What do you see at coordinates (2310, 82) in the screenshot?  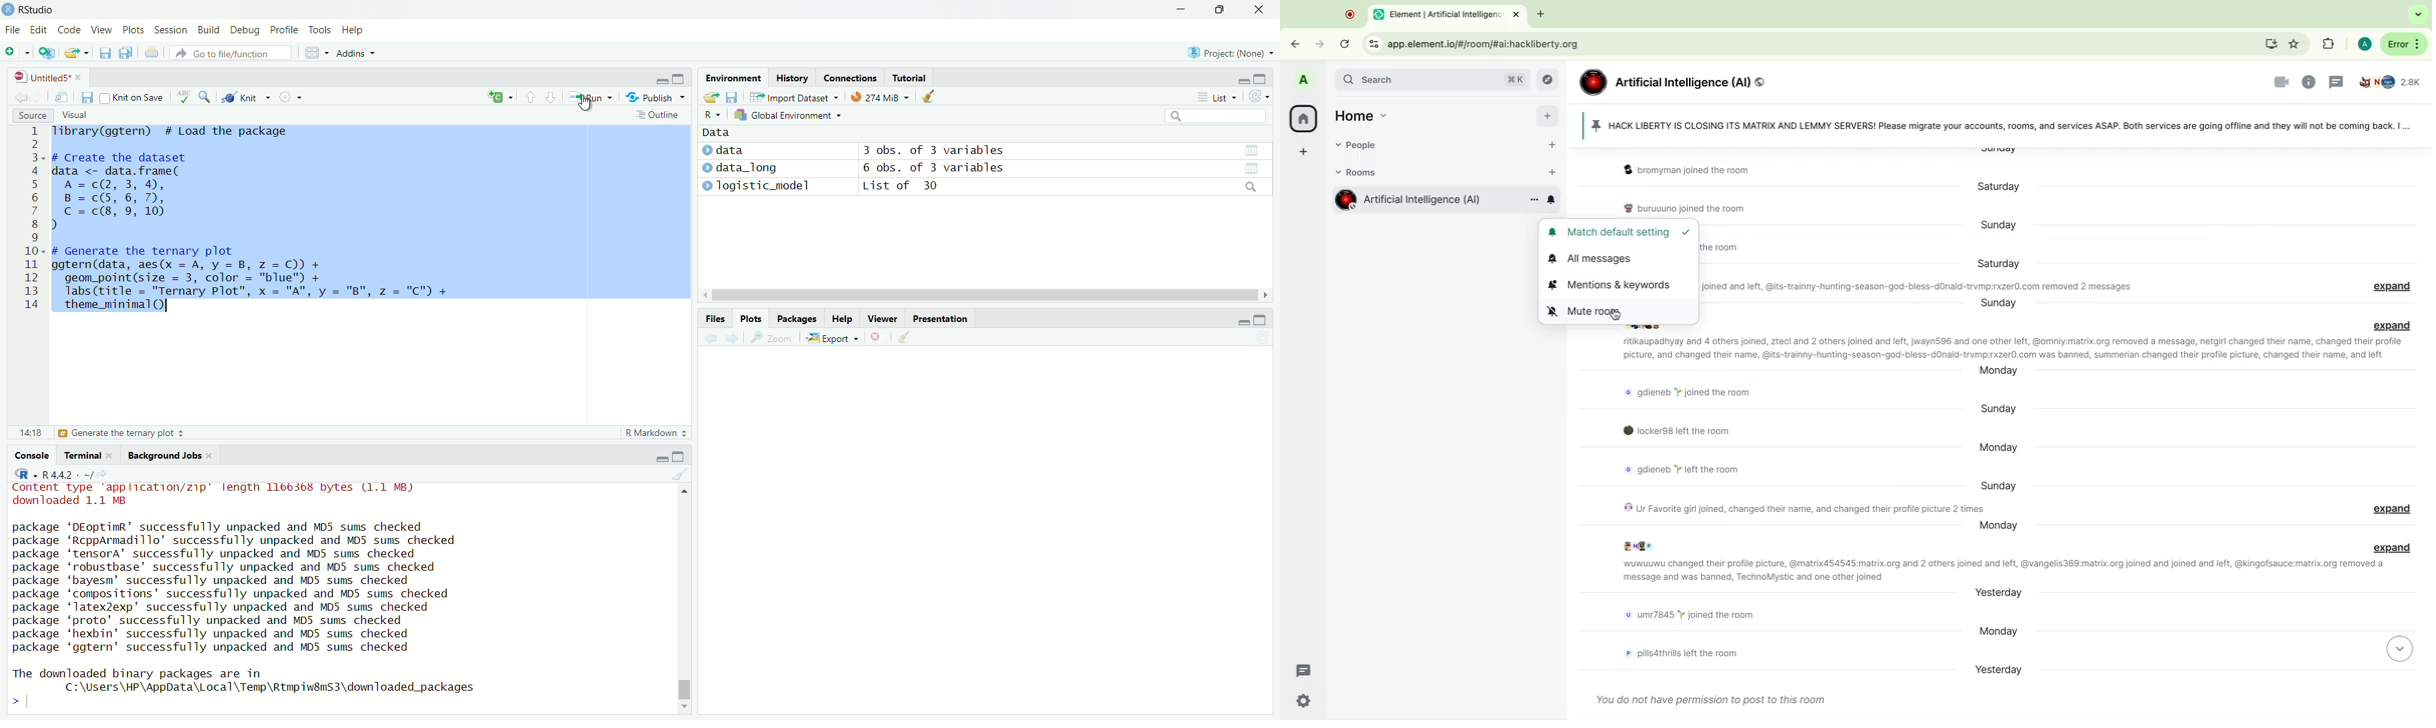 I see `Information` at bounding box center [2310, 82].